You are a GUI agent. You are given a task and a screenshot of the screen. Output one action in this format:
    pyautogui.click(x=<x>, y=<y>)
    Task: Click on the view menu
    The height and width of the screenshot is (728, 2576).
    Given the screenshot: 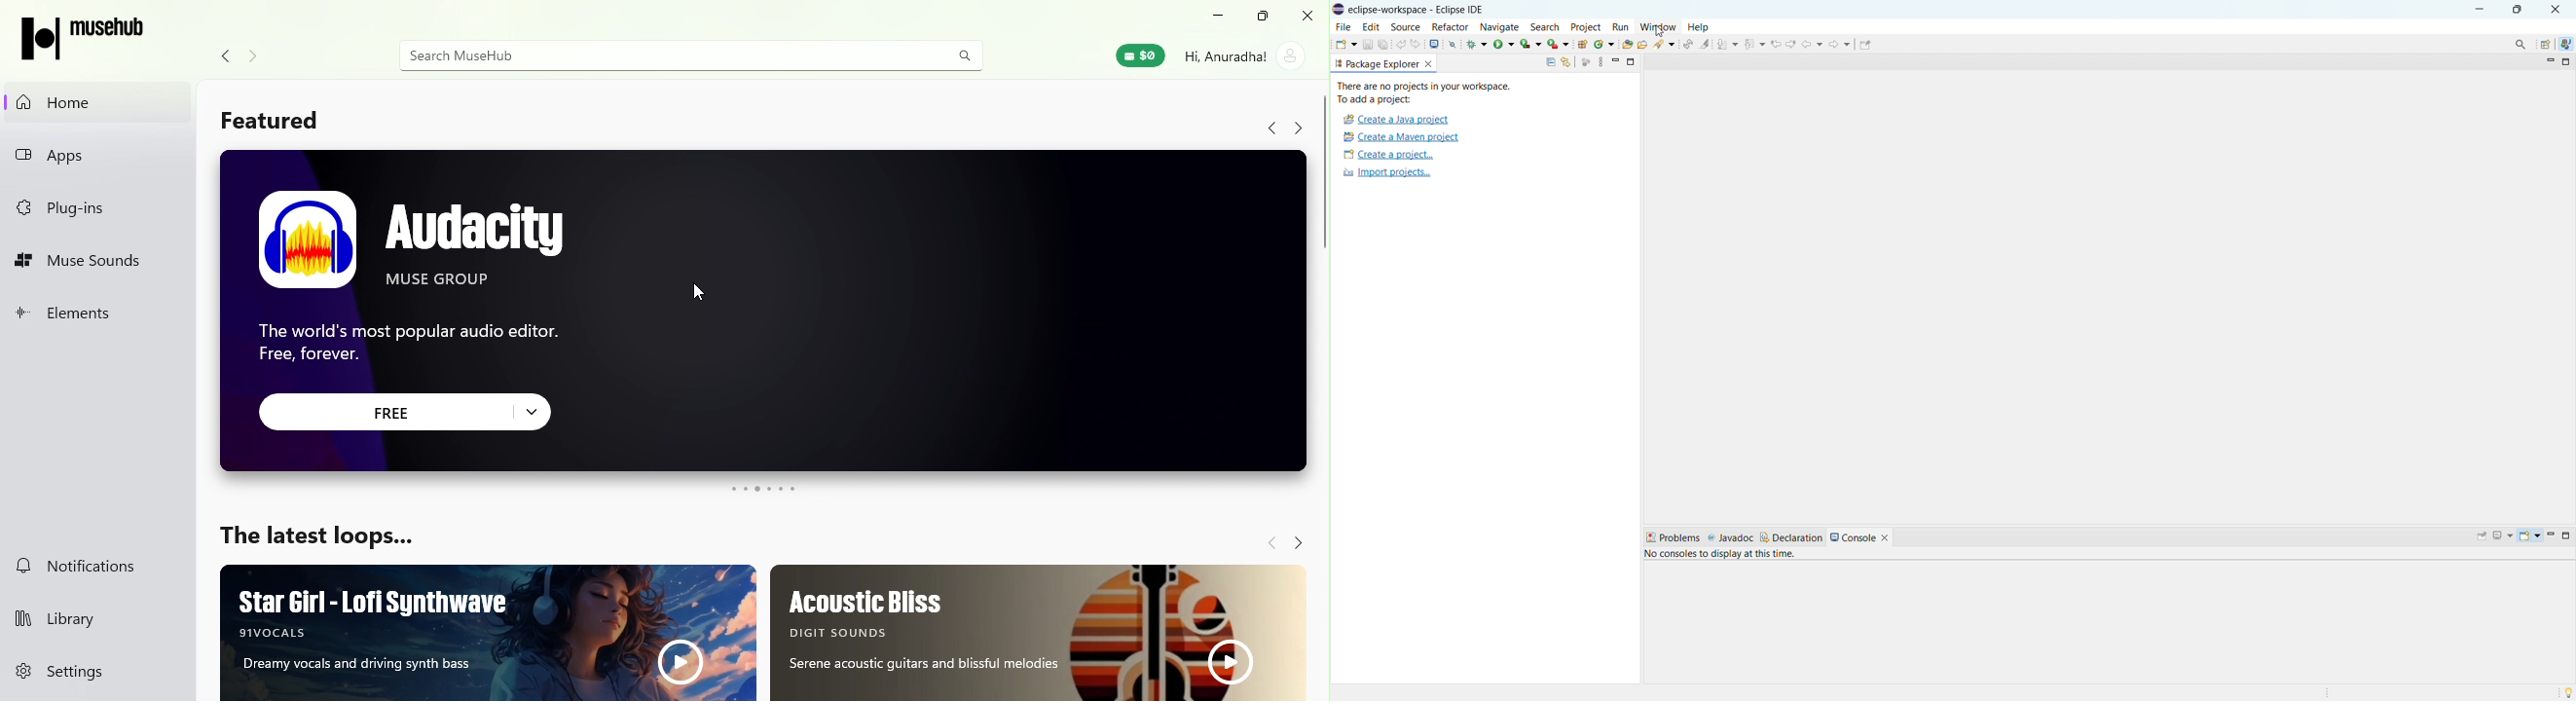 What is the action you would take?
    pyautogui.click(x=1599, y=61)
    